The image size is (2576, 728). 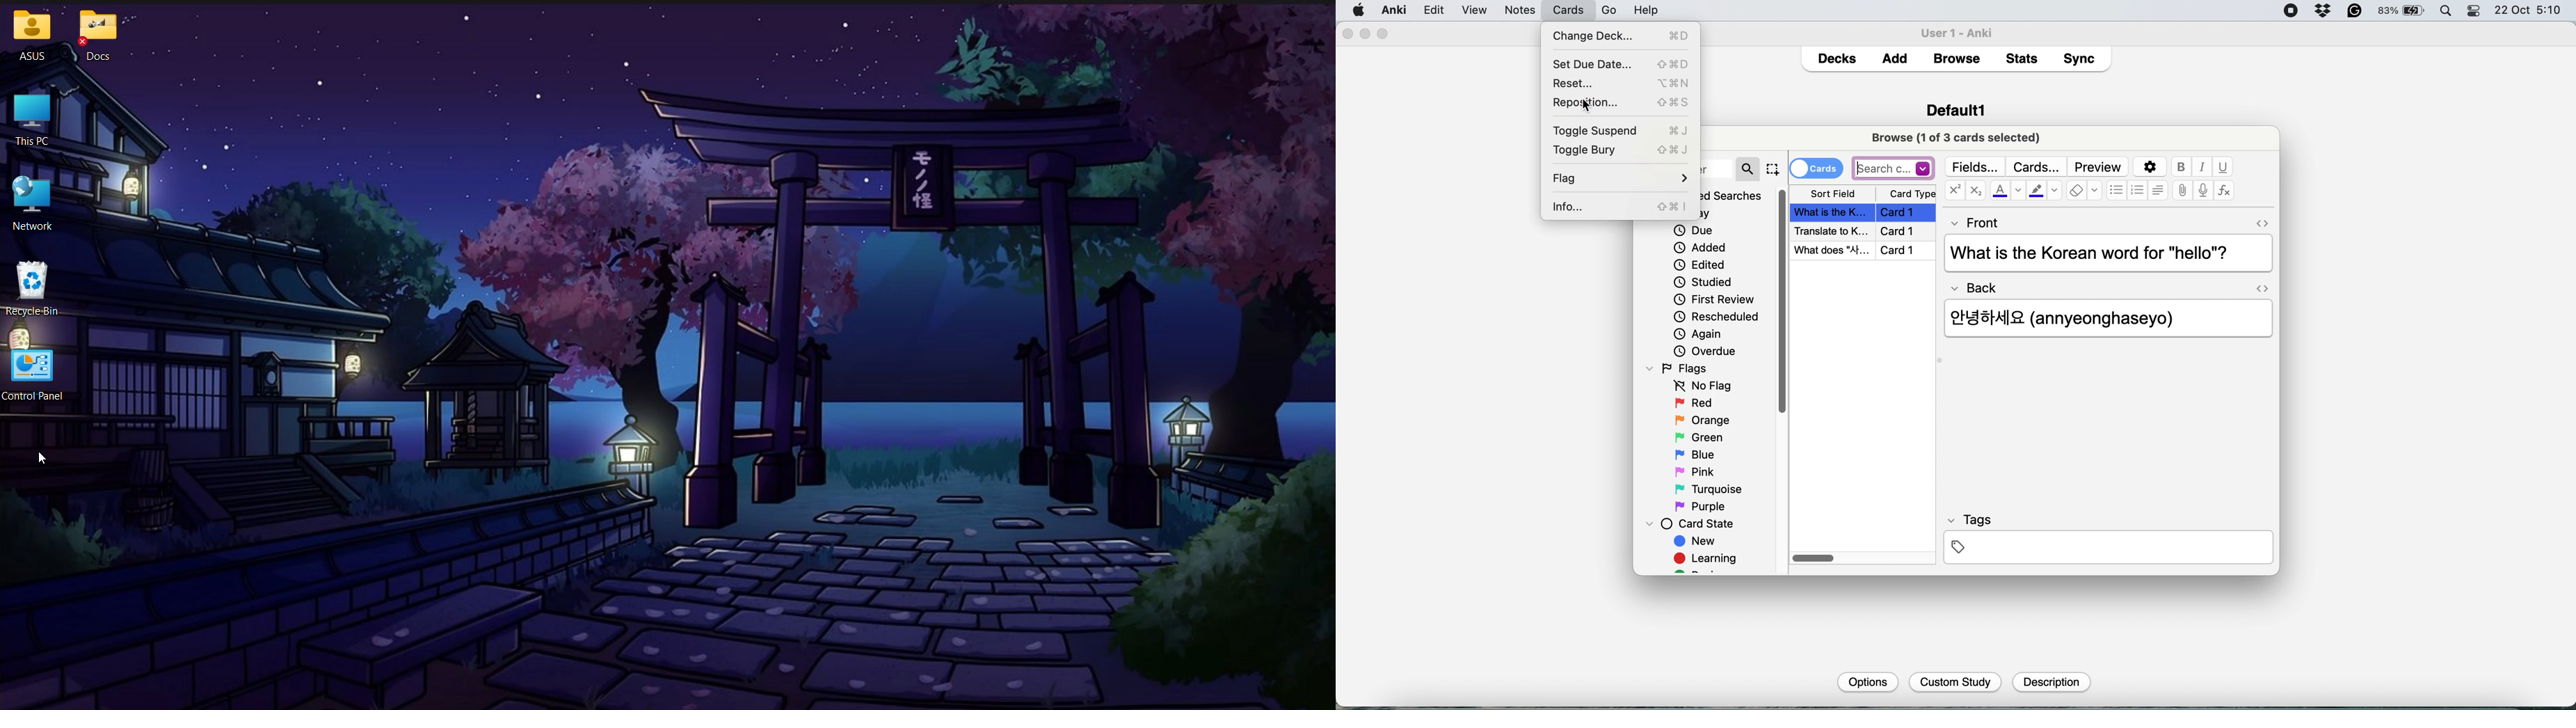 What do you see at coordinates (1706, 489) in the screenshot?
I see `turquiose` at bounding box center [1706, 489].